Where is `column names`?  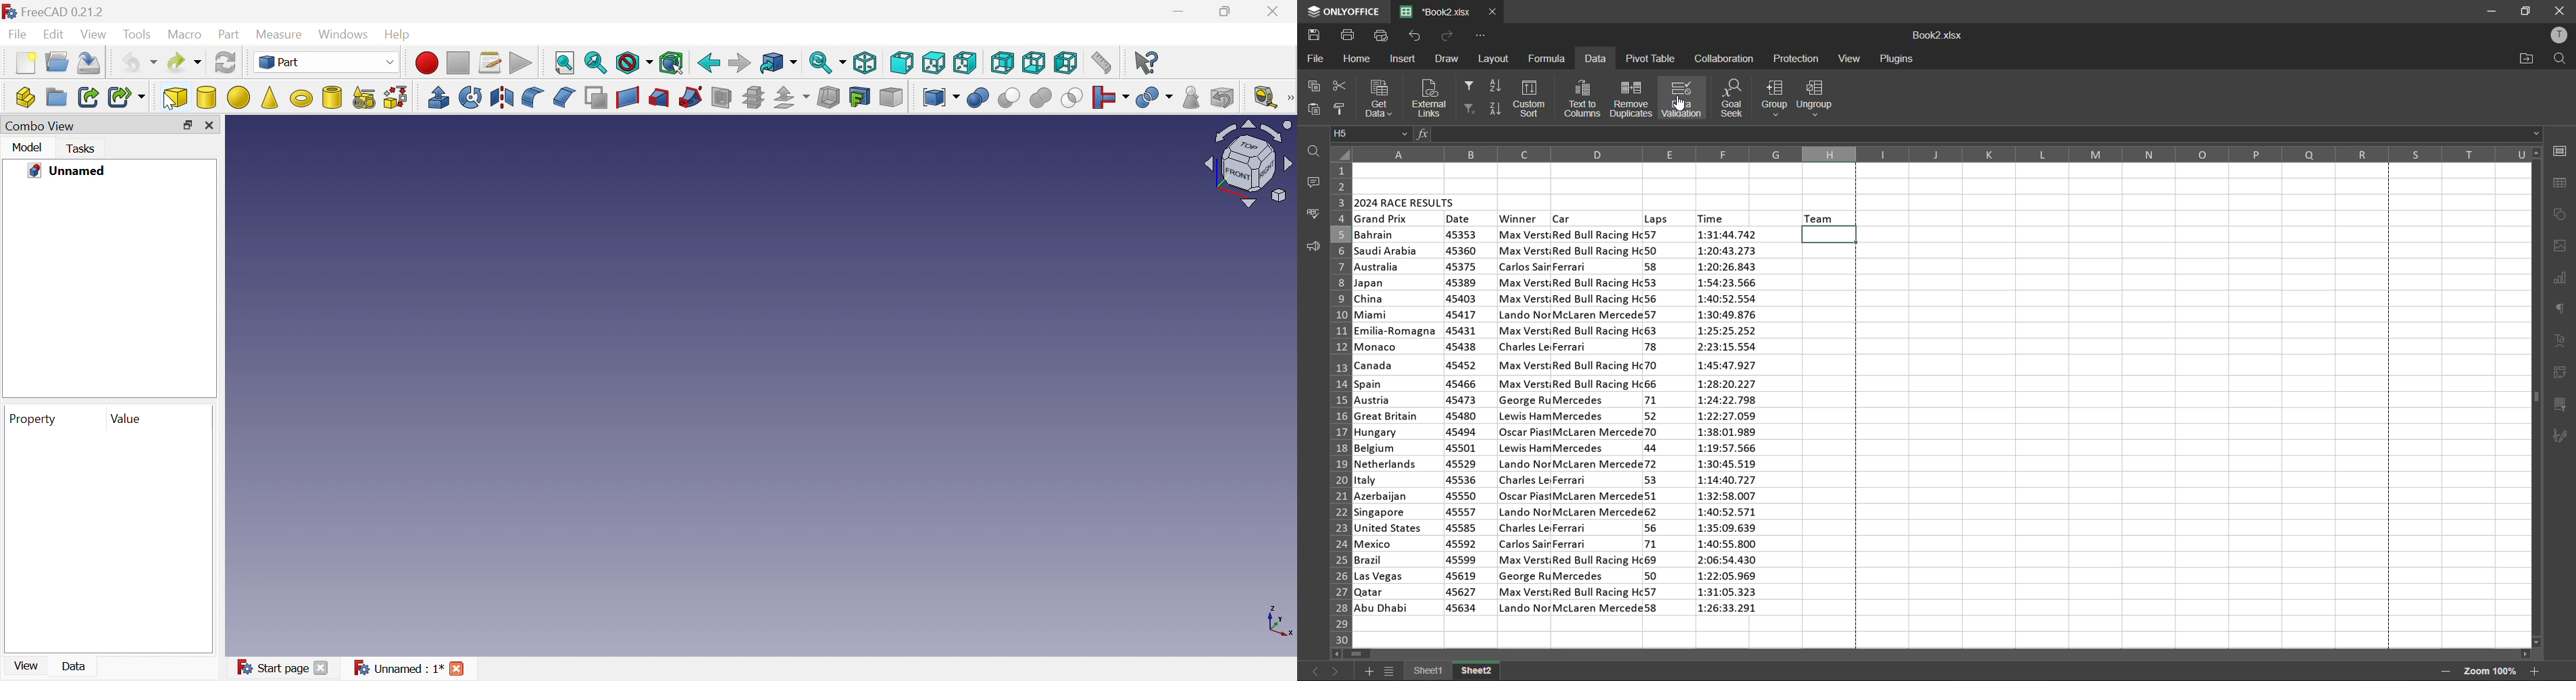
column names is located at coordinates (1941, 154).